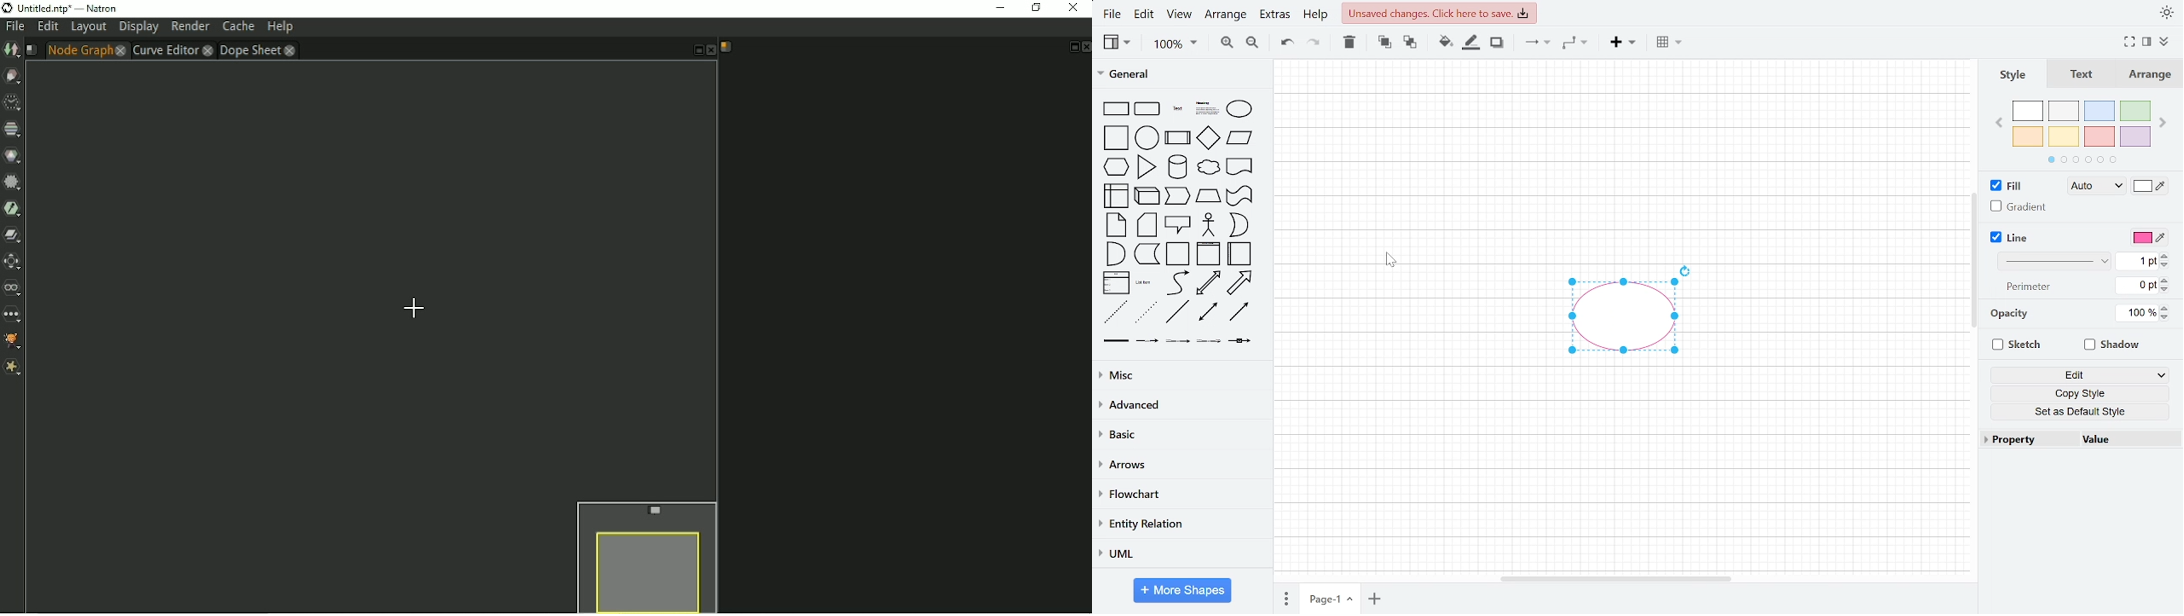  I want to click on white, so click(2028, 112).